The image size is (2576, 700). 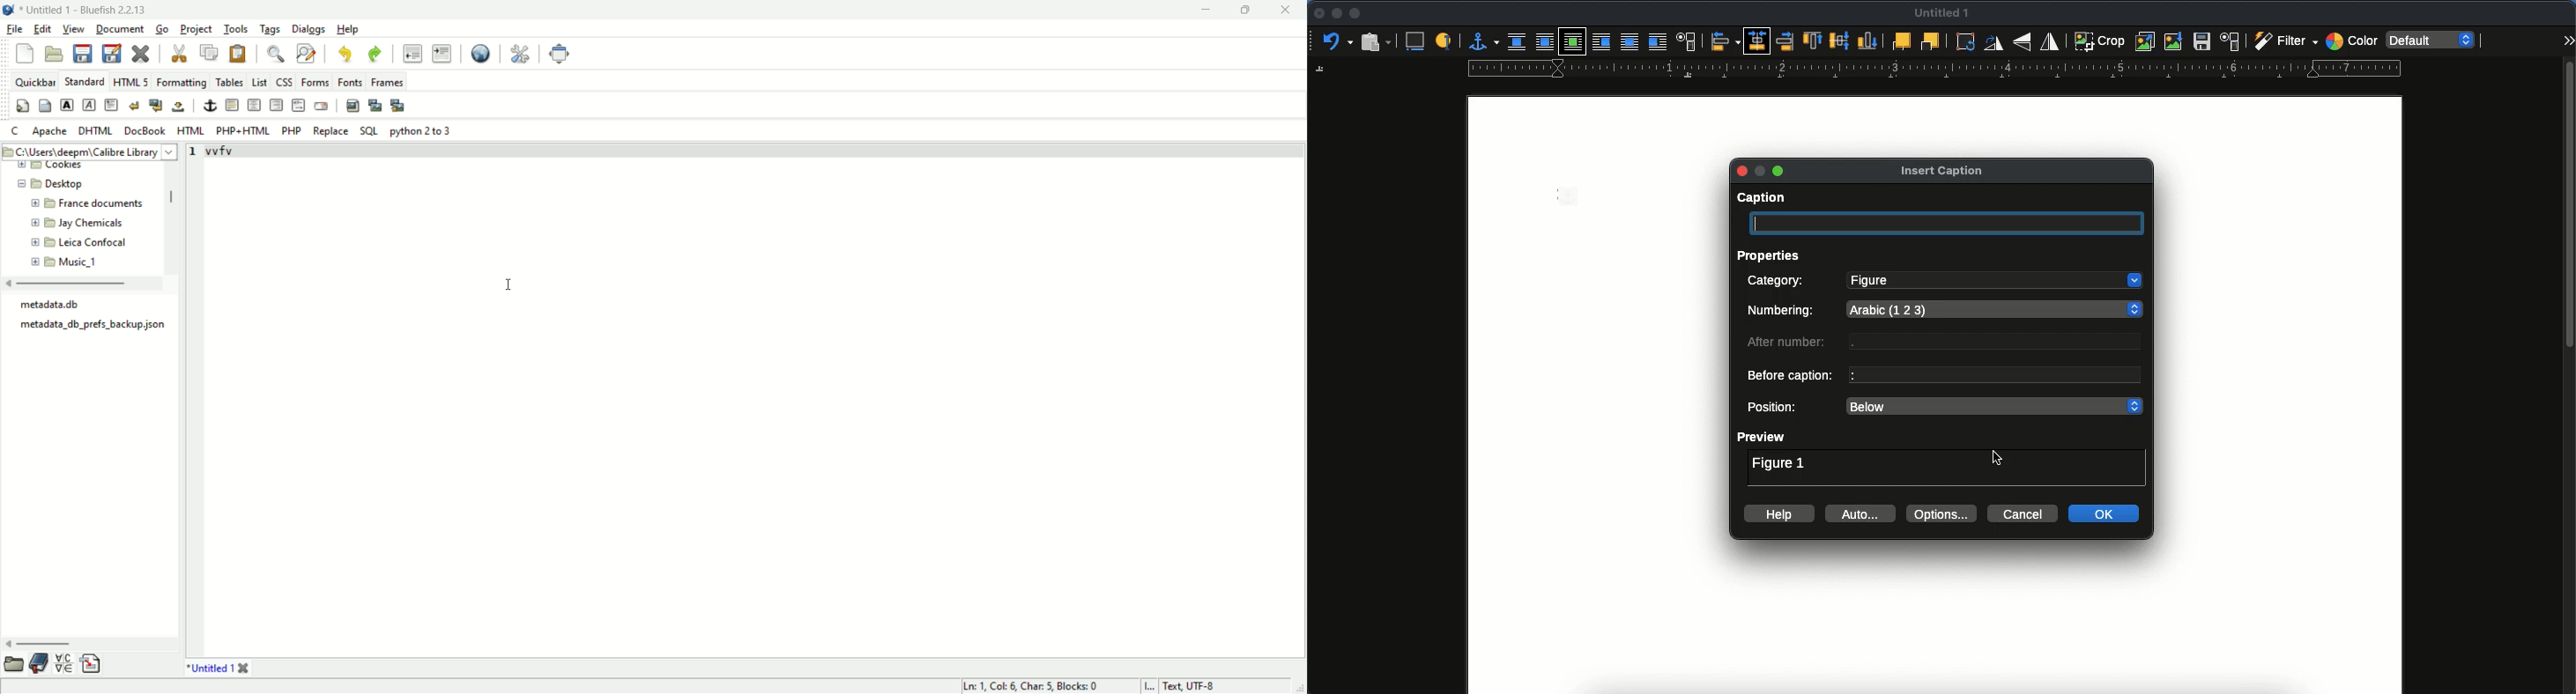 I want to click on paragraph, so click(x=111, y=106).